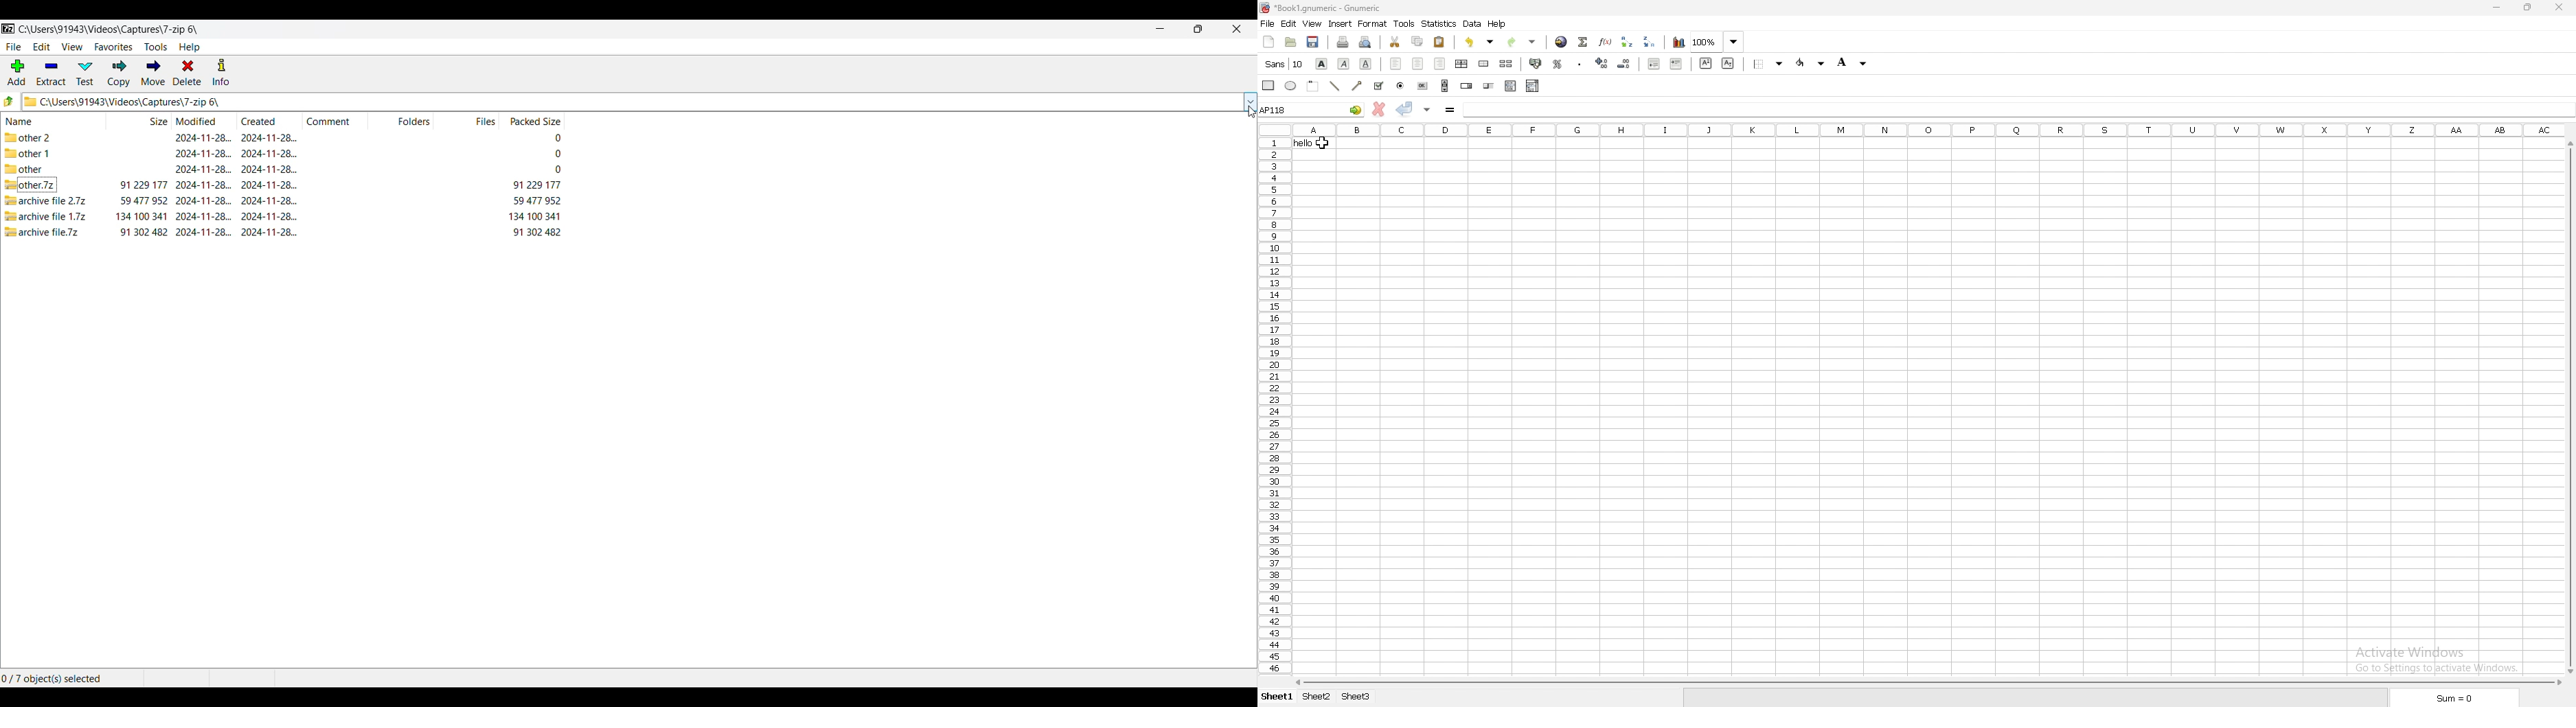 The height and width of the screenshot is (728, 2576). What do you see at coordinates (1650, 42) in the screenshot?
I see `sort descending` at bounding box center [1650, 42].